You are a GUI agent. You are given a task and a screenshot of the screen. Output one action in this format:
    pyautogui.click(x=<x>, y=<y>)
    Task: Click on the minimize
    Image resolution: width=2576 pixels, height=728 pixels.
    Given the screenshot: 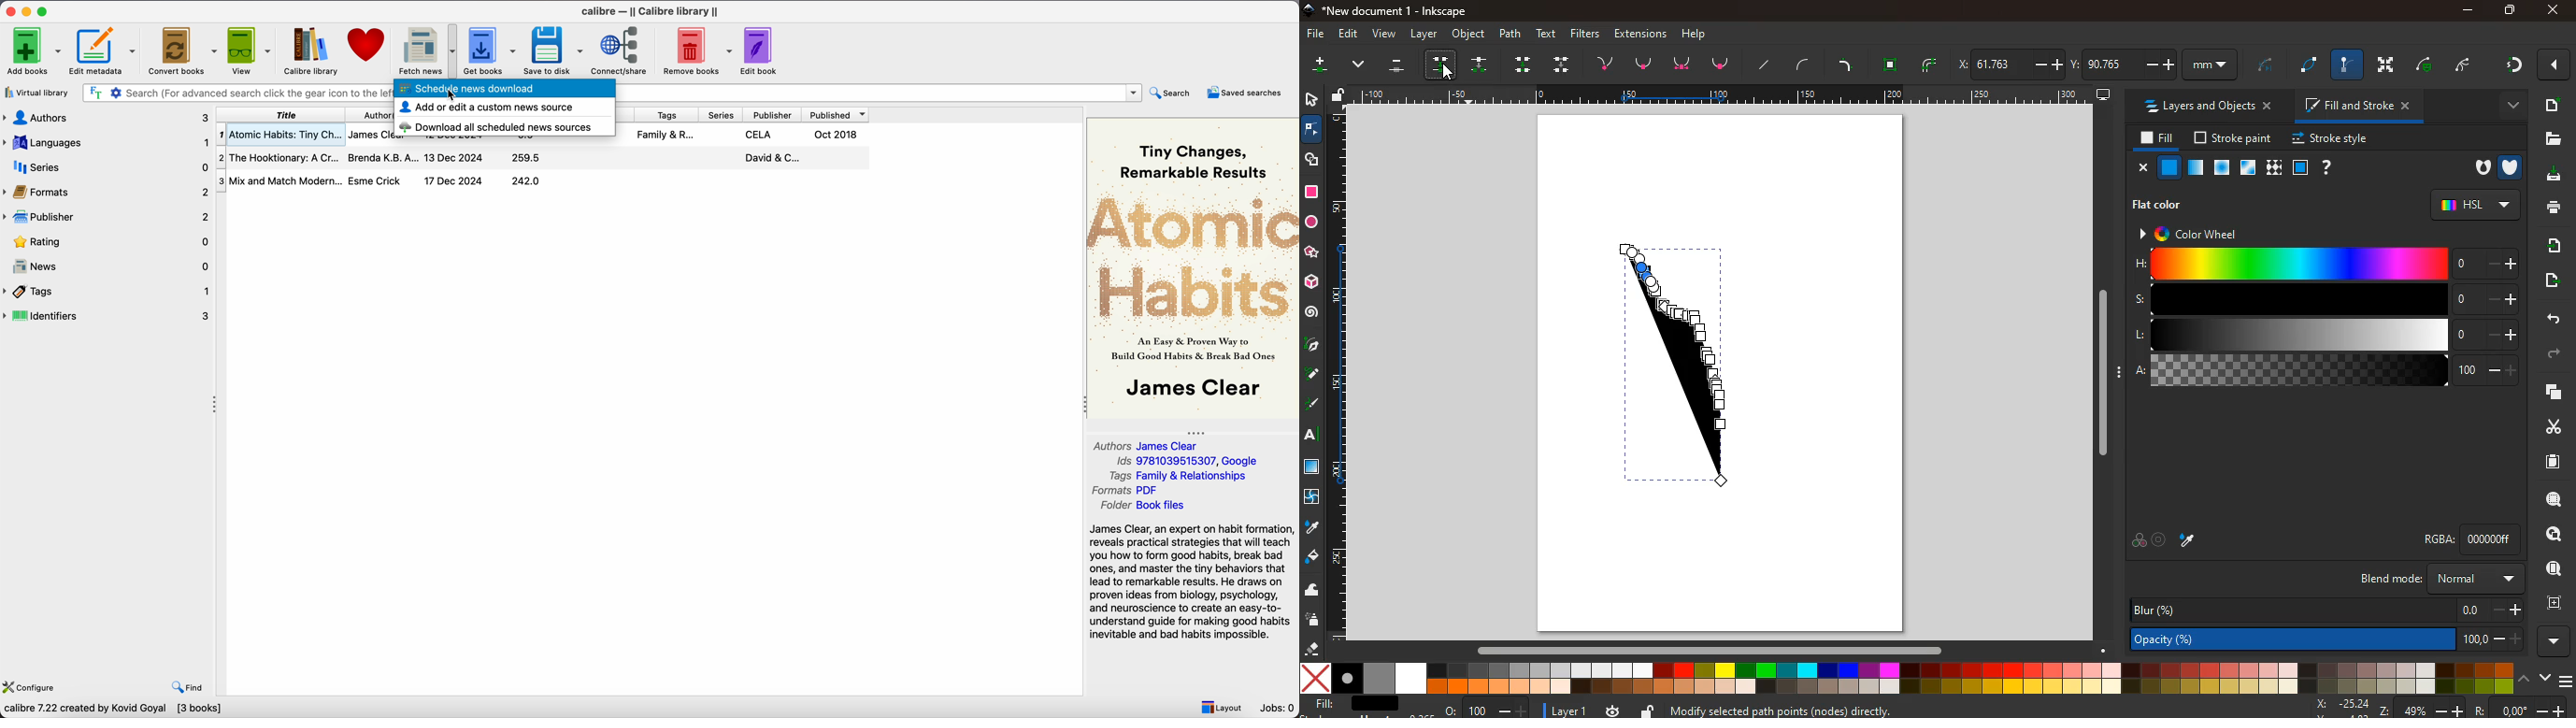 What is the action you would take?
    pyautogui.click(x=2468, y=11)
    